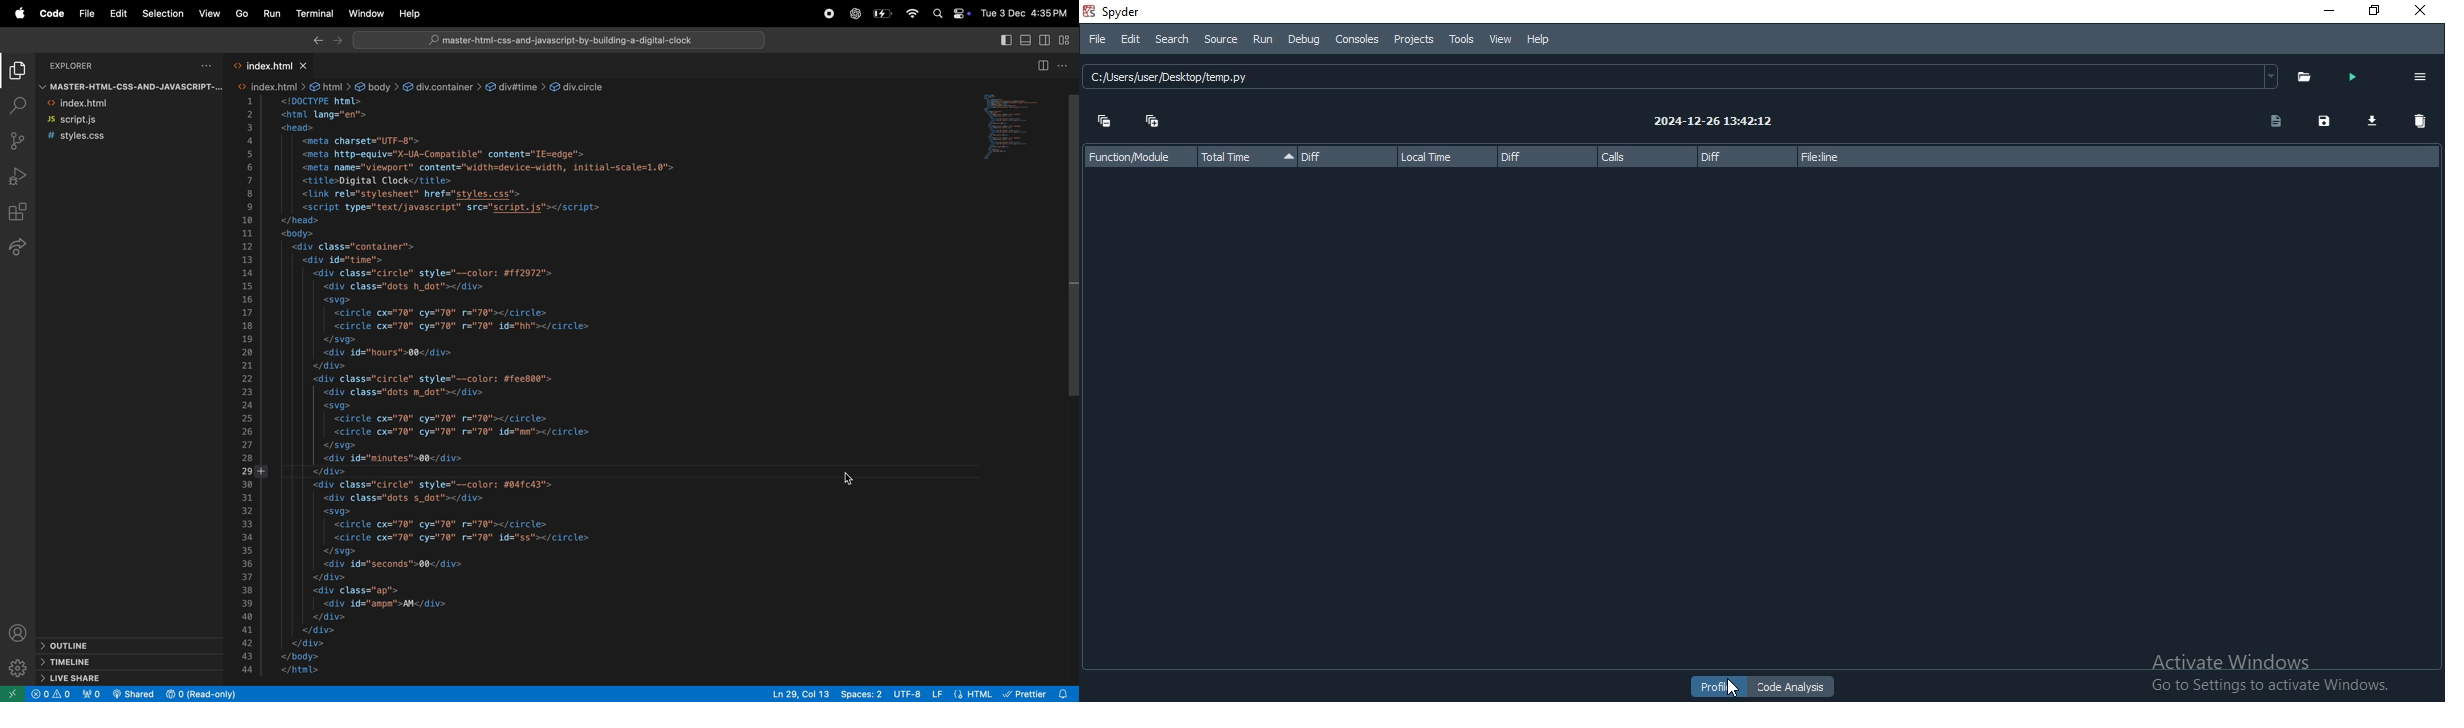  What do you see at coordinates (2275, 122) in the screenshot?
I see `doc` at bounding box center [2275, 122].